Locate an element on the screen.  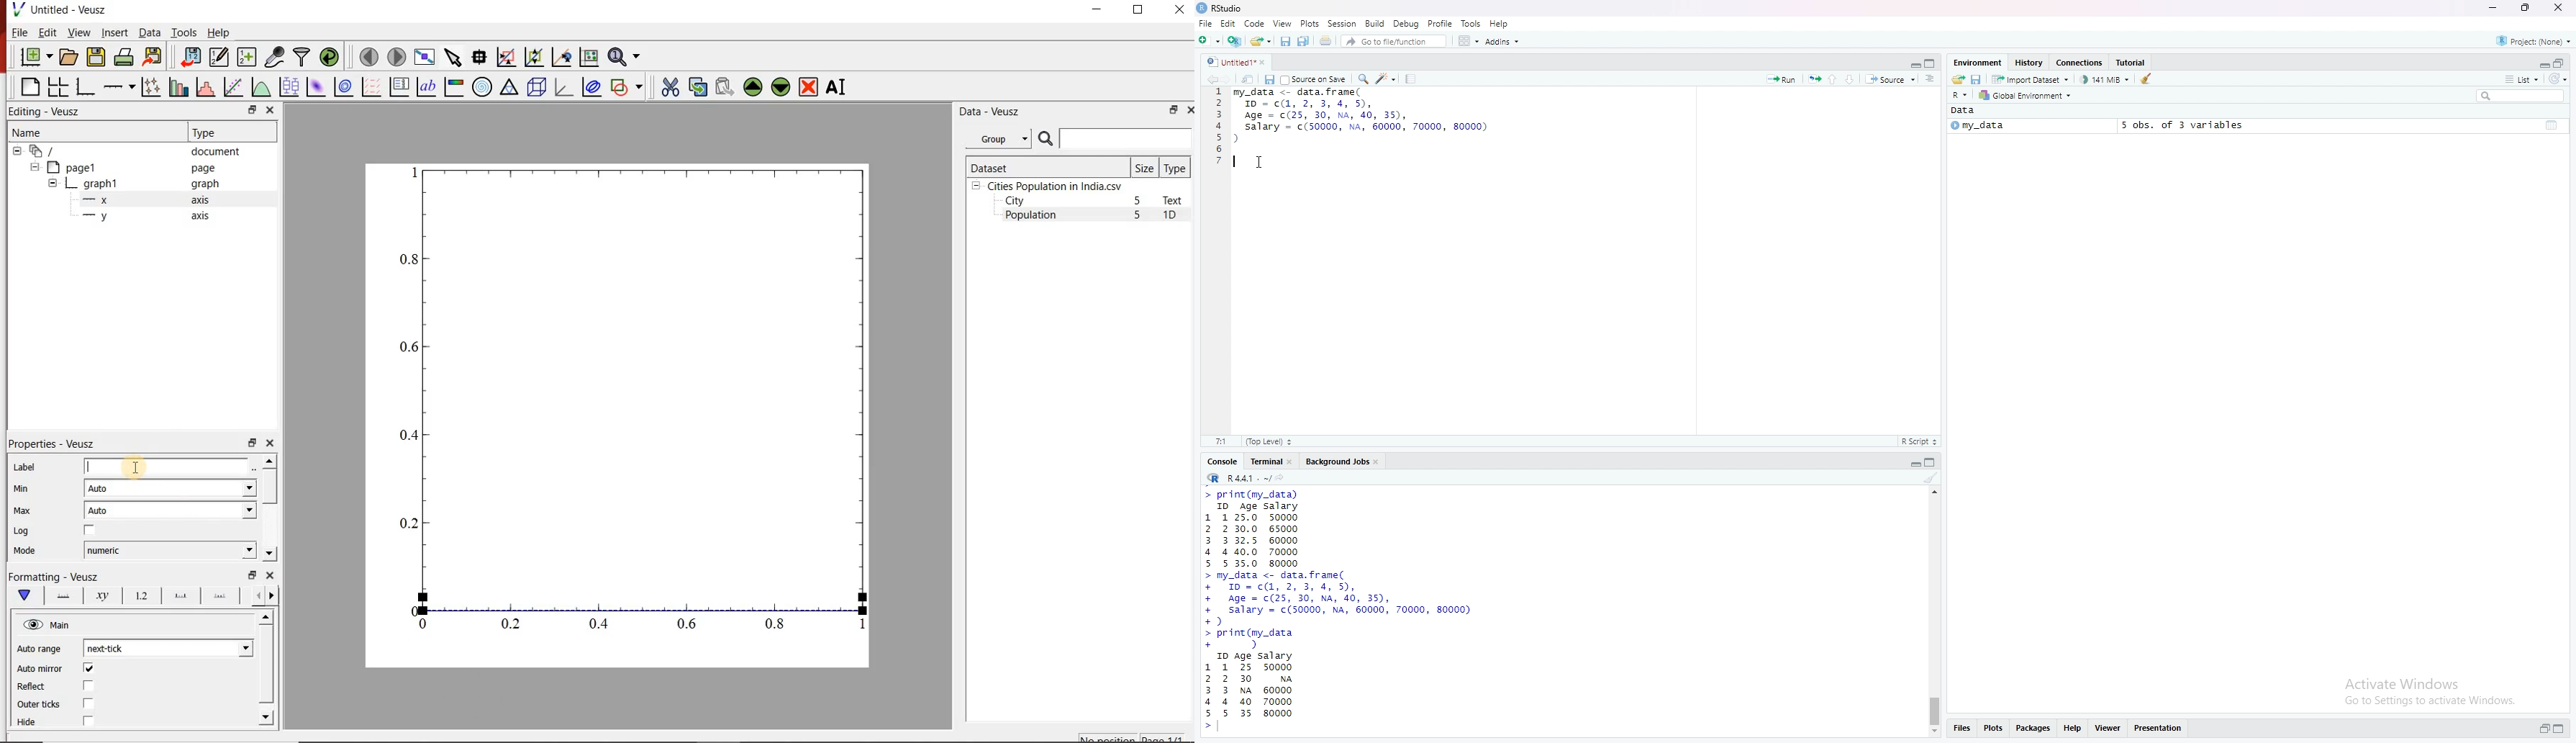
workspace panes is located at coordinates (1469, 42).